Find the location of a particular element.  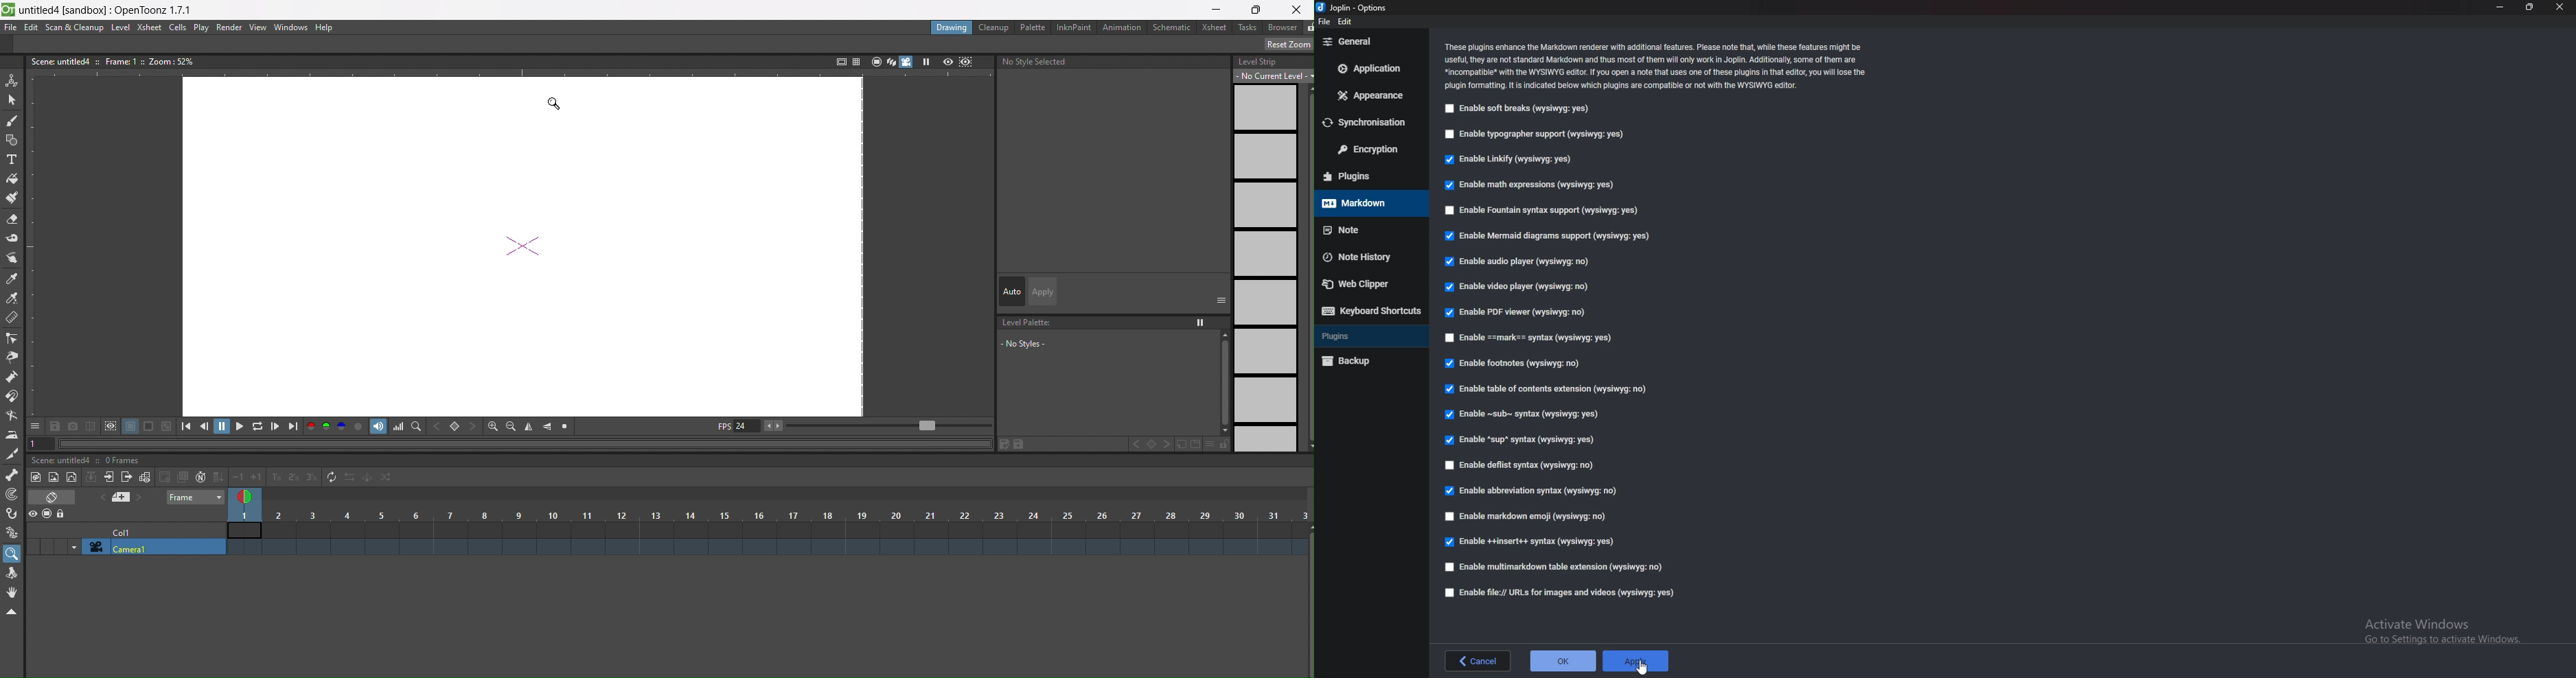

Pointer is located at coordinates (1642, 667).